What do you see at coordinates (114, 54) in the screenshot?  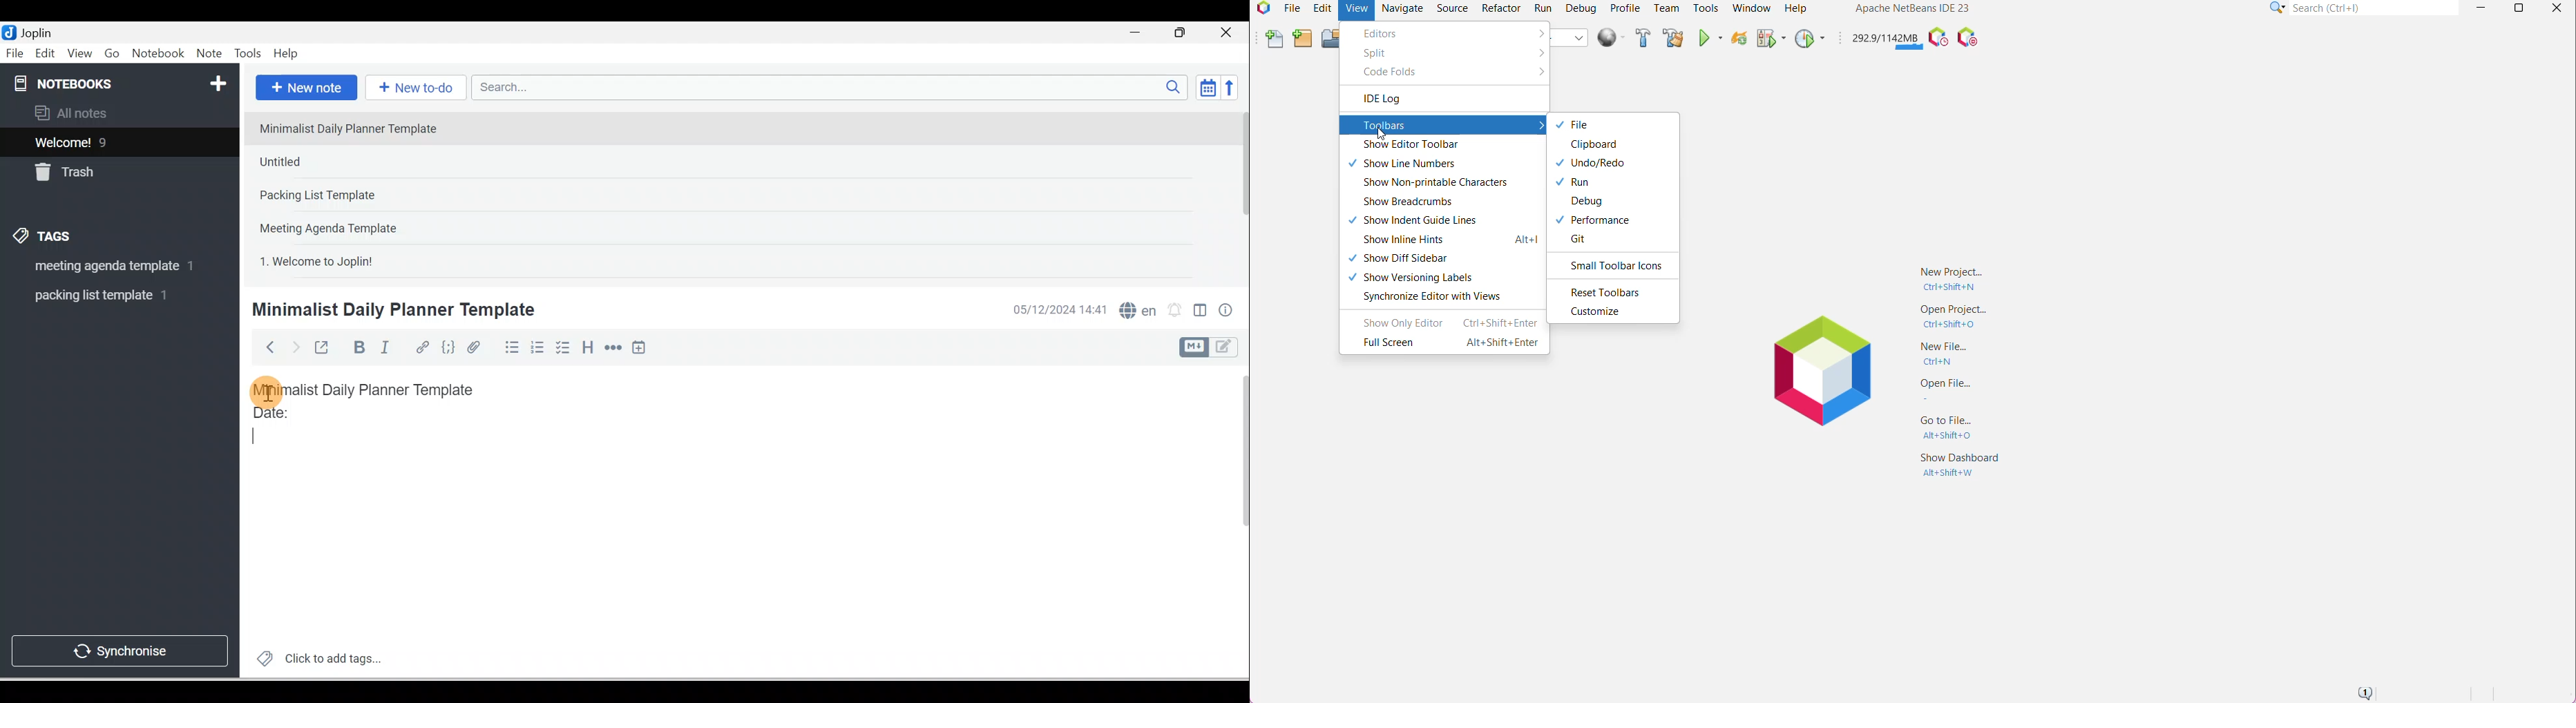 I see `Go` at bounding box center [114, 54].